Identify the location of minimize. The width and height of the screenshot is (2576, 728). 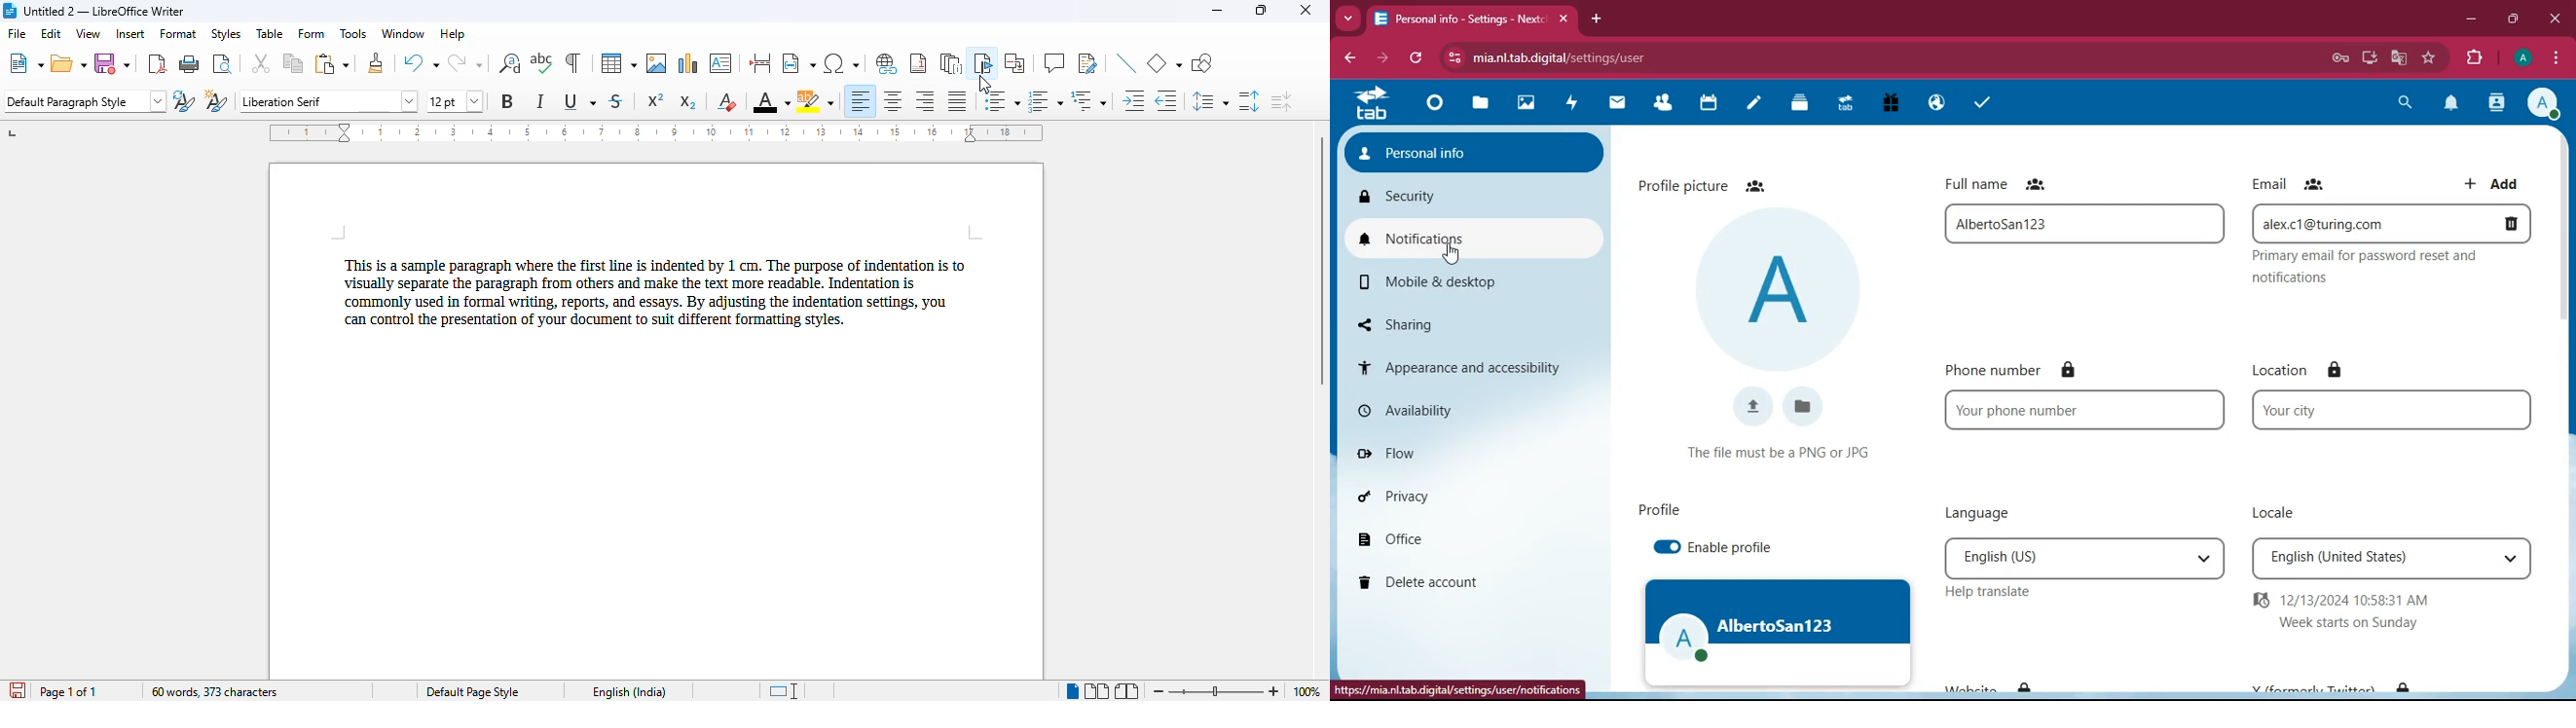
(2471, 17).